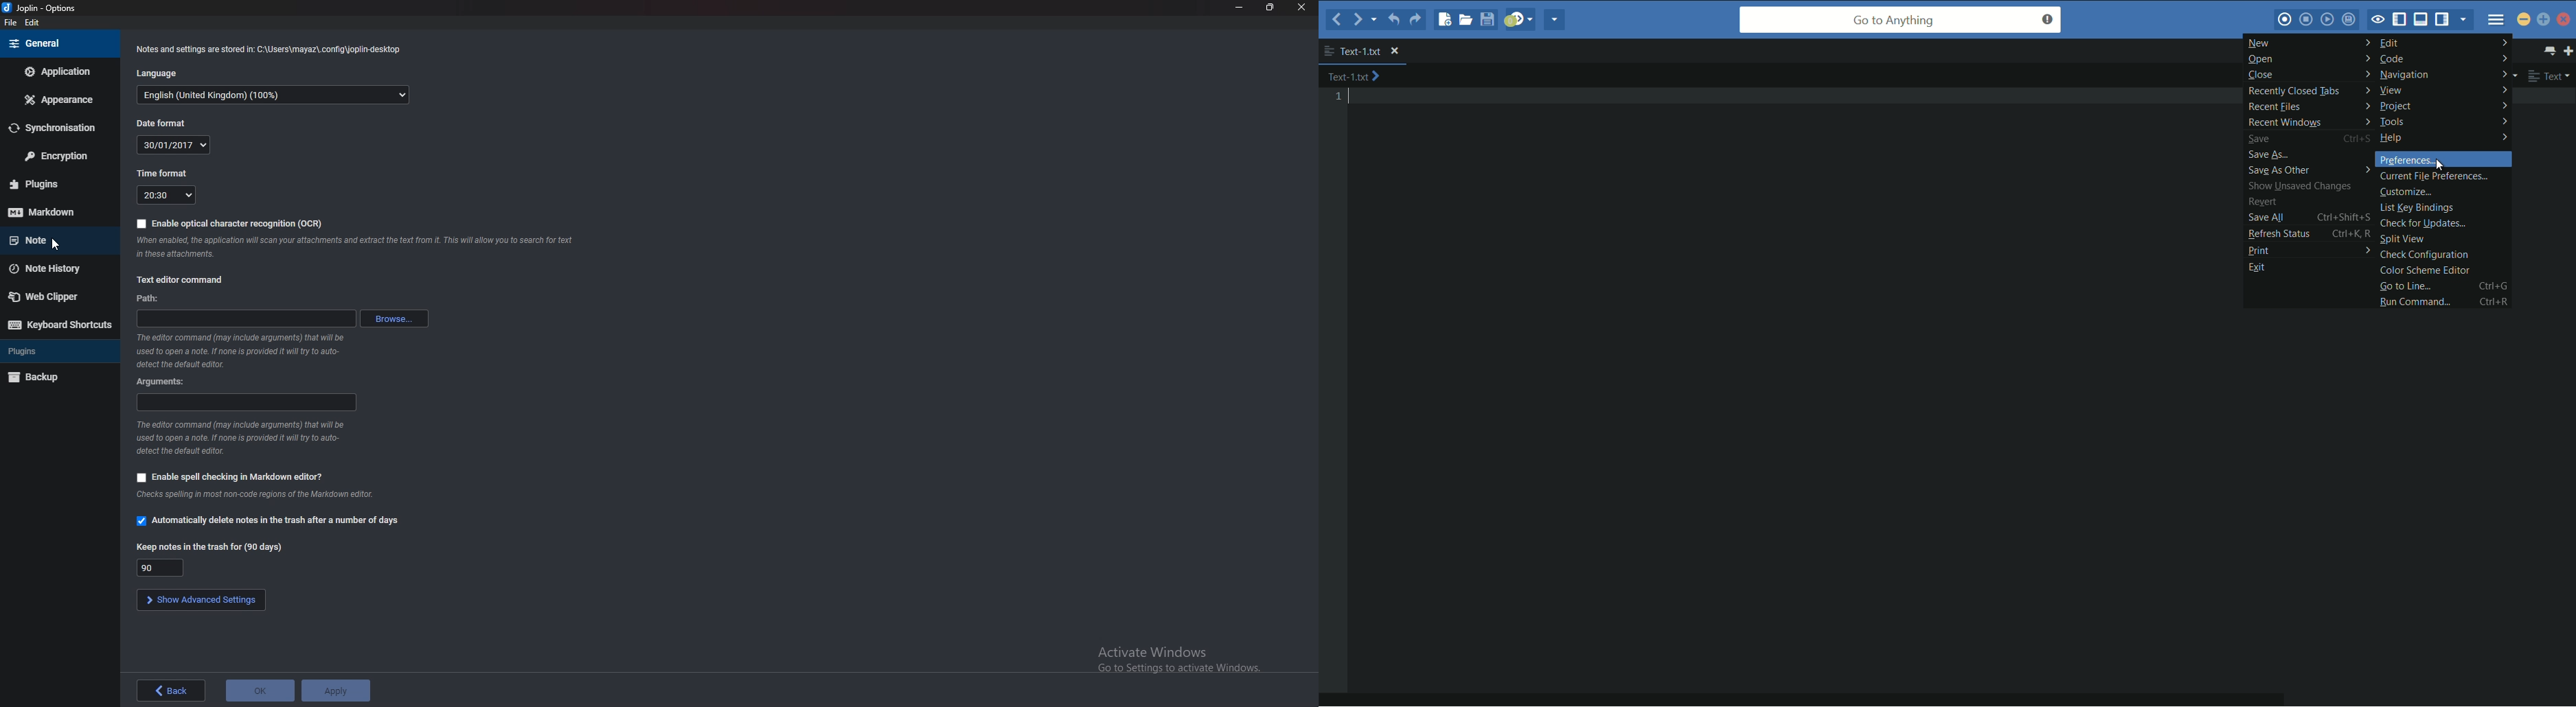 The height and width of the screenshot is (728, 2576). What do you see at coordinates (283, 494) in the screenshot?
I see `Info` at bounding box center [283, 494].